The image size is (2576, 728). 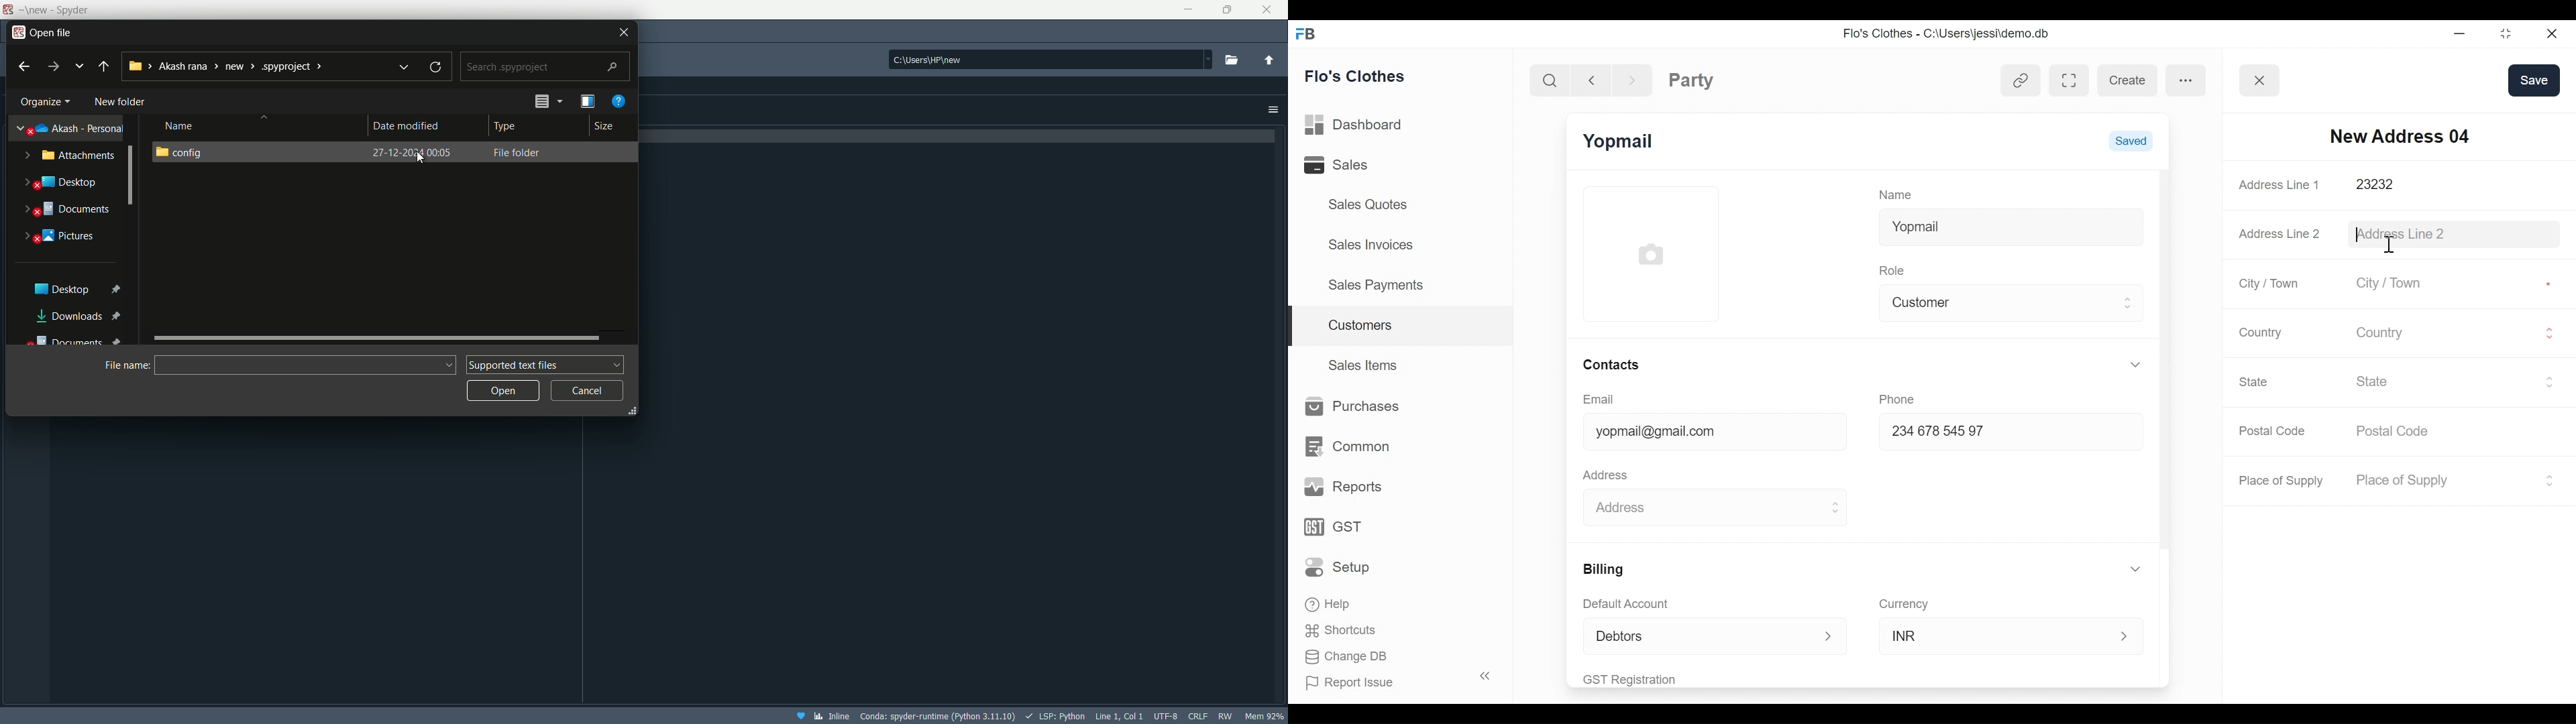 What do you see at coordinates (2127, 80) in the screenshot?
I see `create` at bounding box center [2127, 80].